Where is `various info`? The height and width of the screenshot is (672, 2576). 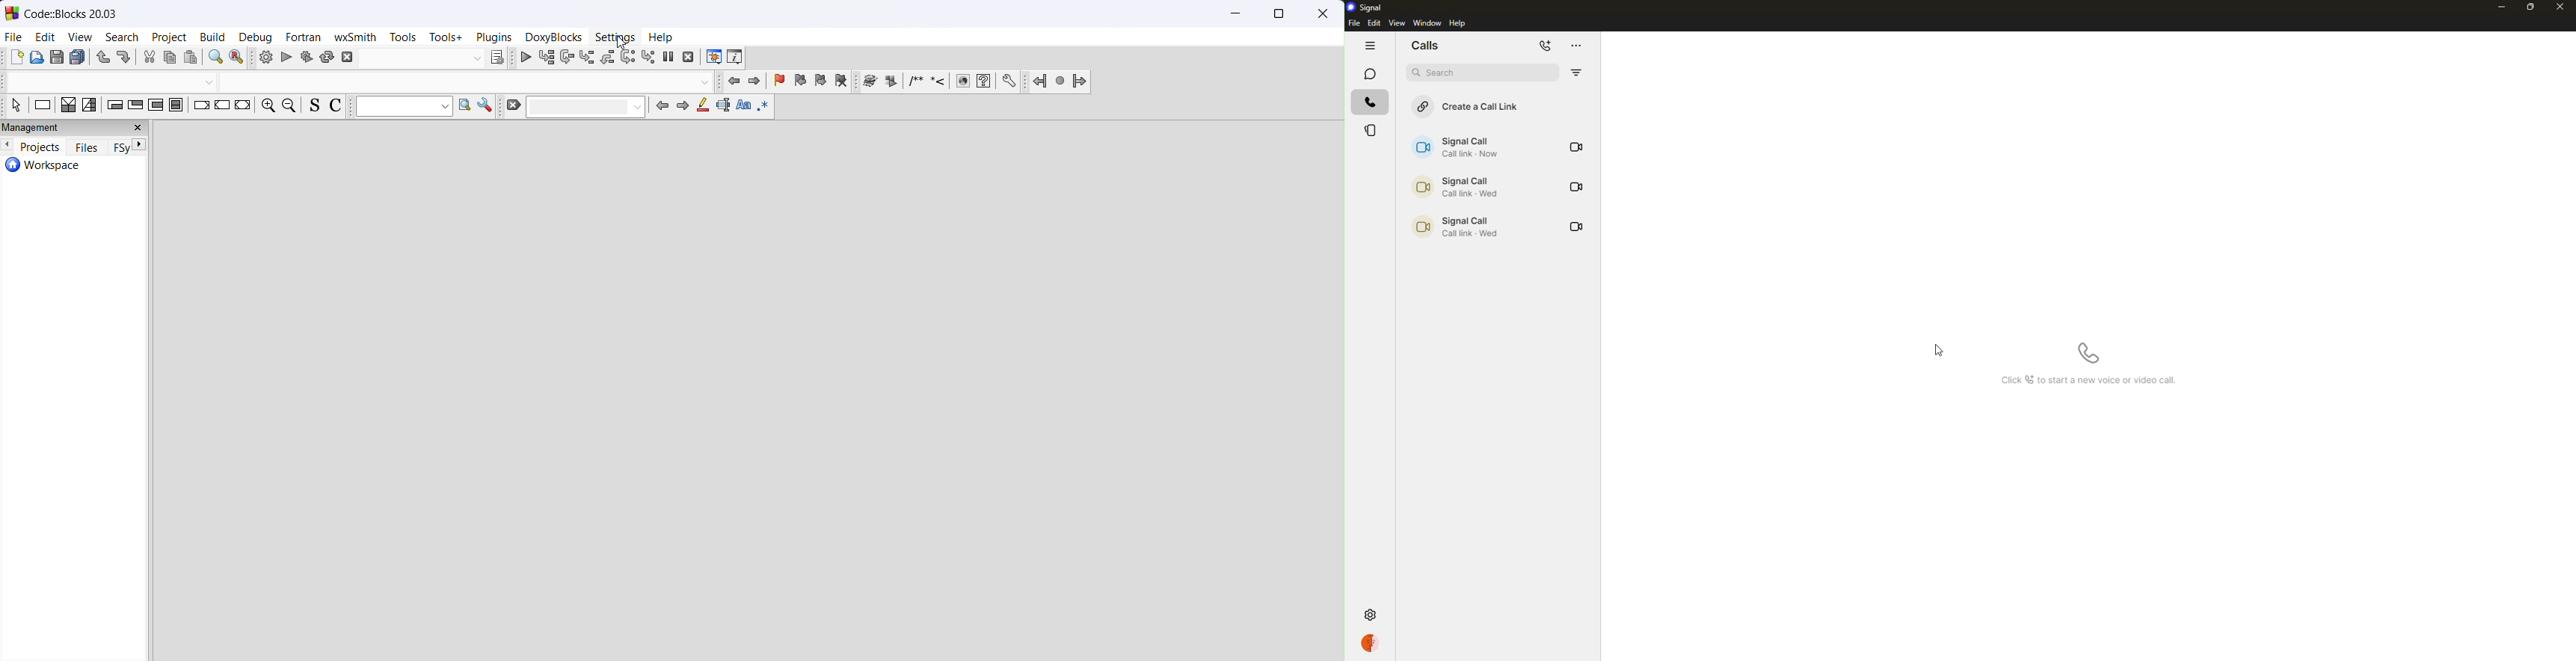
various info is located at coordinates (738, 58).